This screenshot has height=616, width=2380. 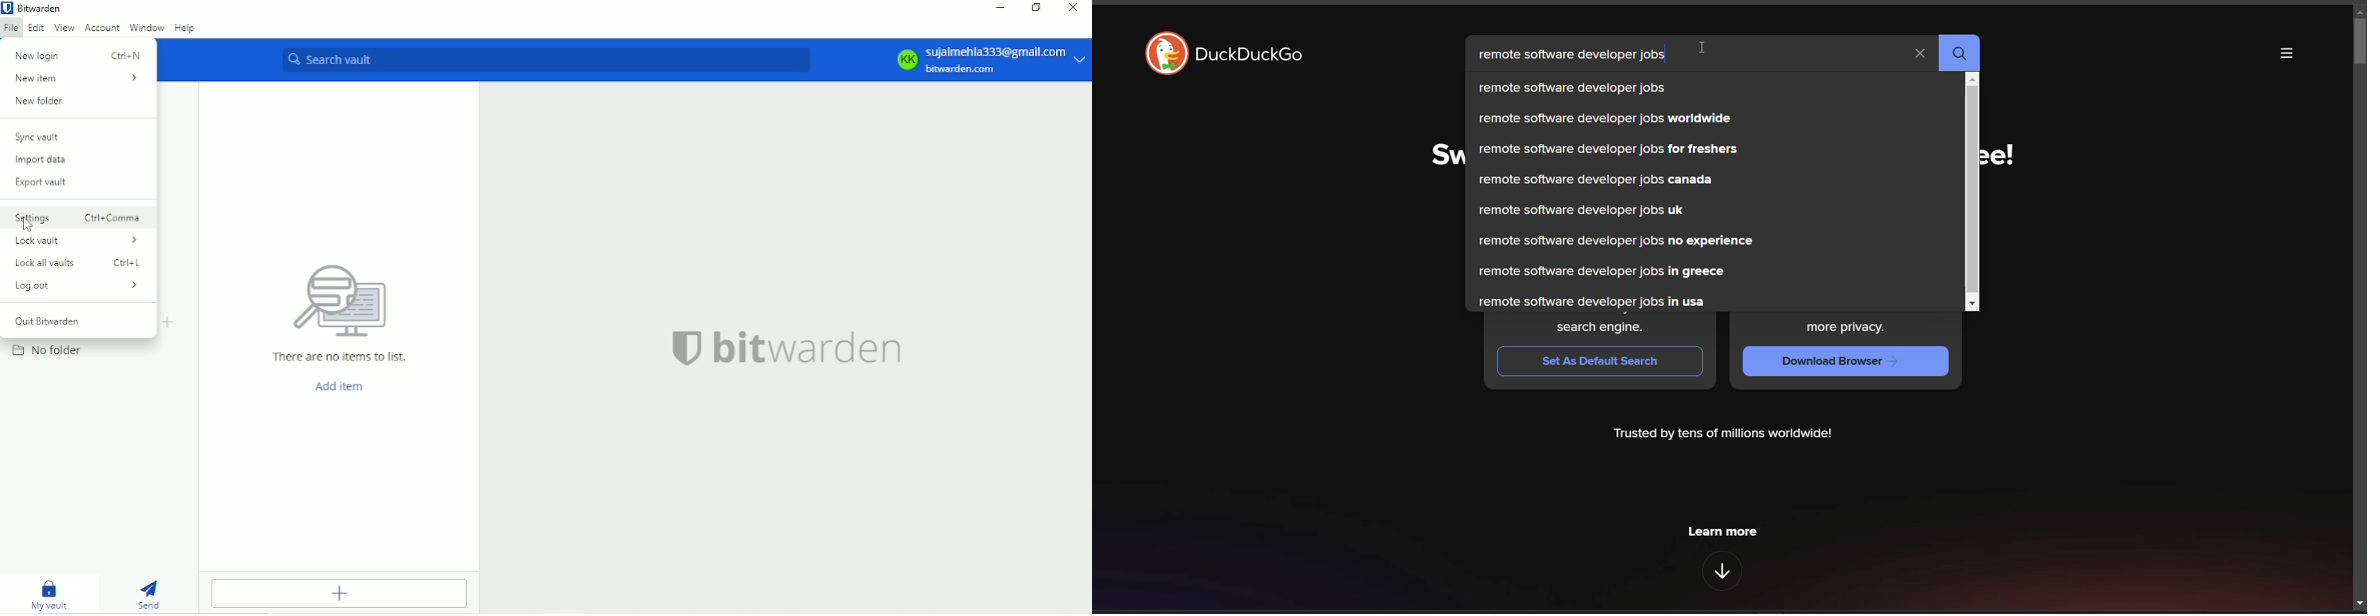 What do you see at coordinates (1584, 209) in the screenshot?
I see `remote software developer jobs uk` at bounding box center [1584, 209].